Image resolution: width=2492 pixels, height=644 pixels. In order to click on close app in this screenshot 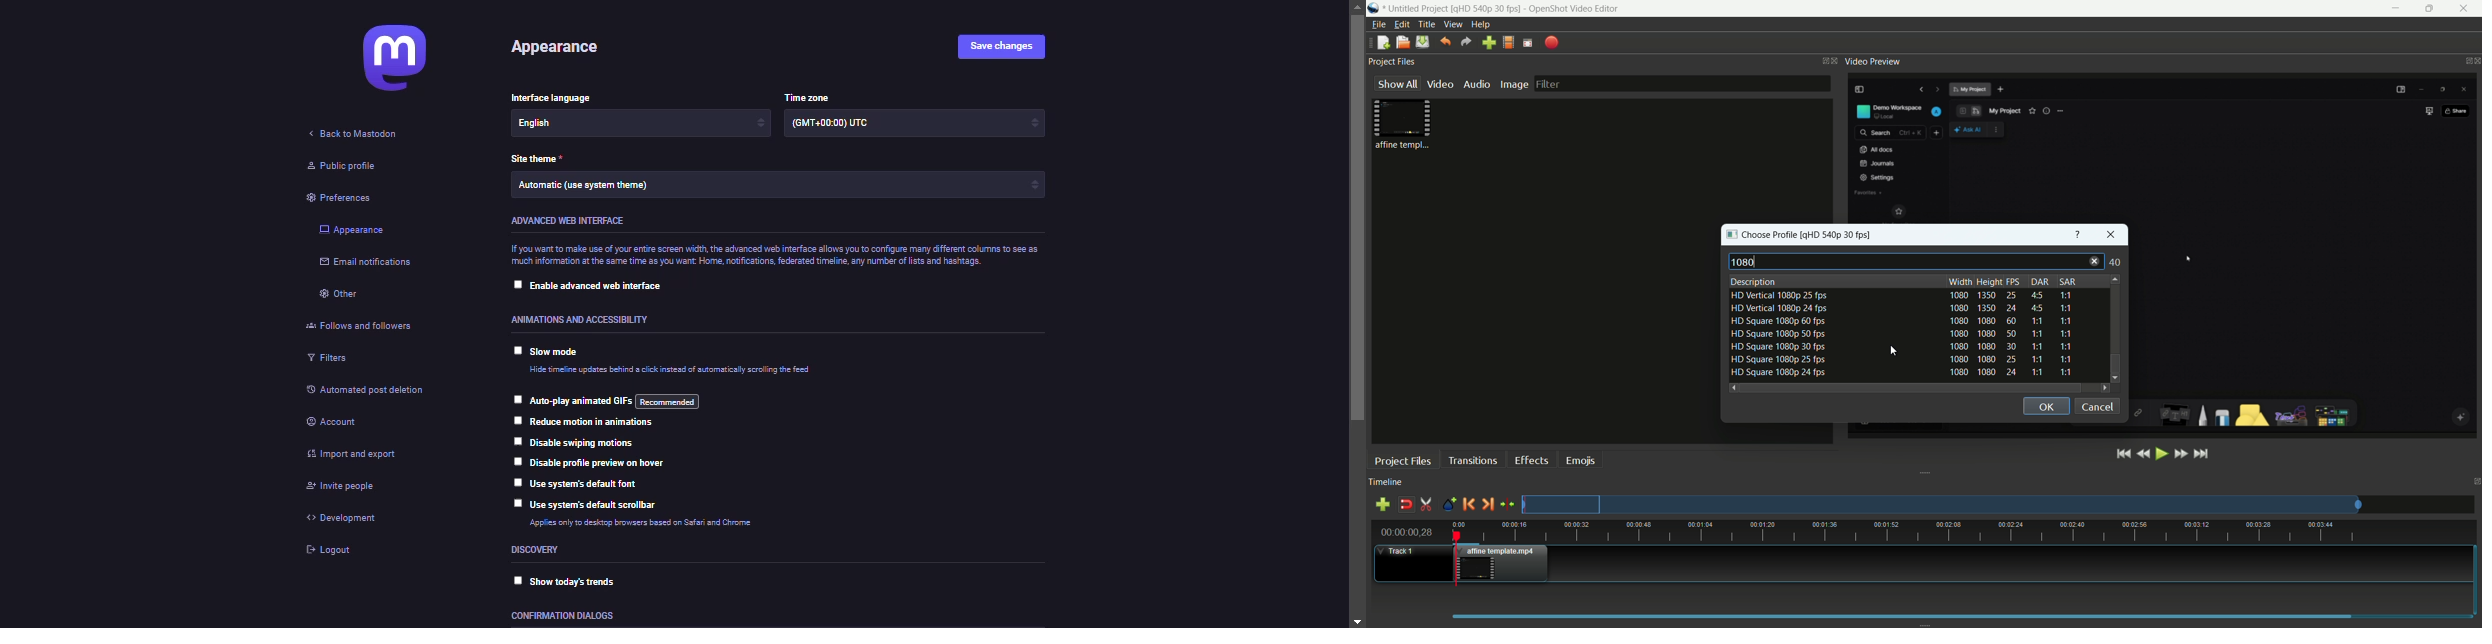, I will do `click(2468, 9)`.